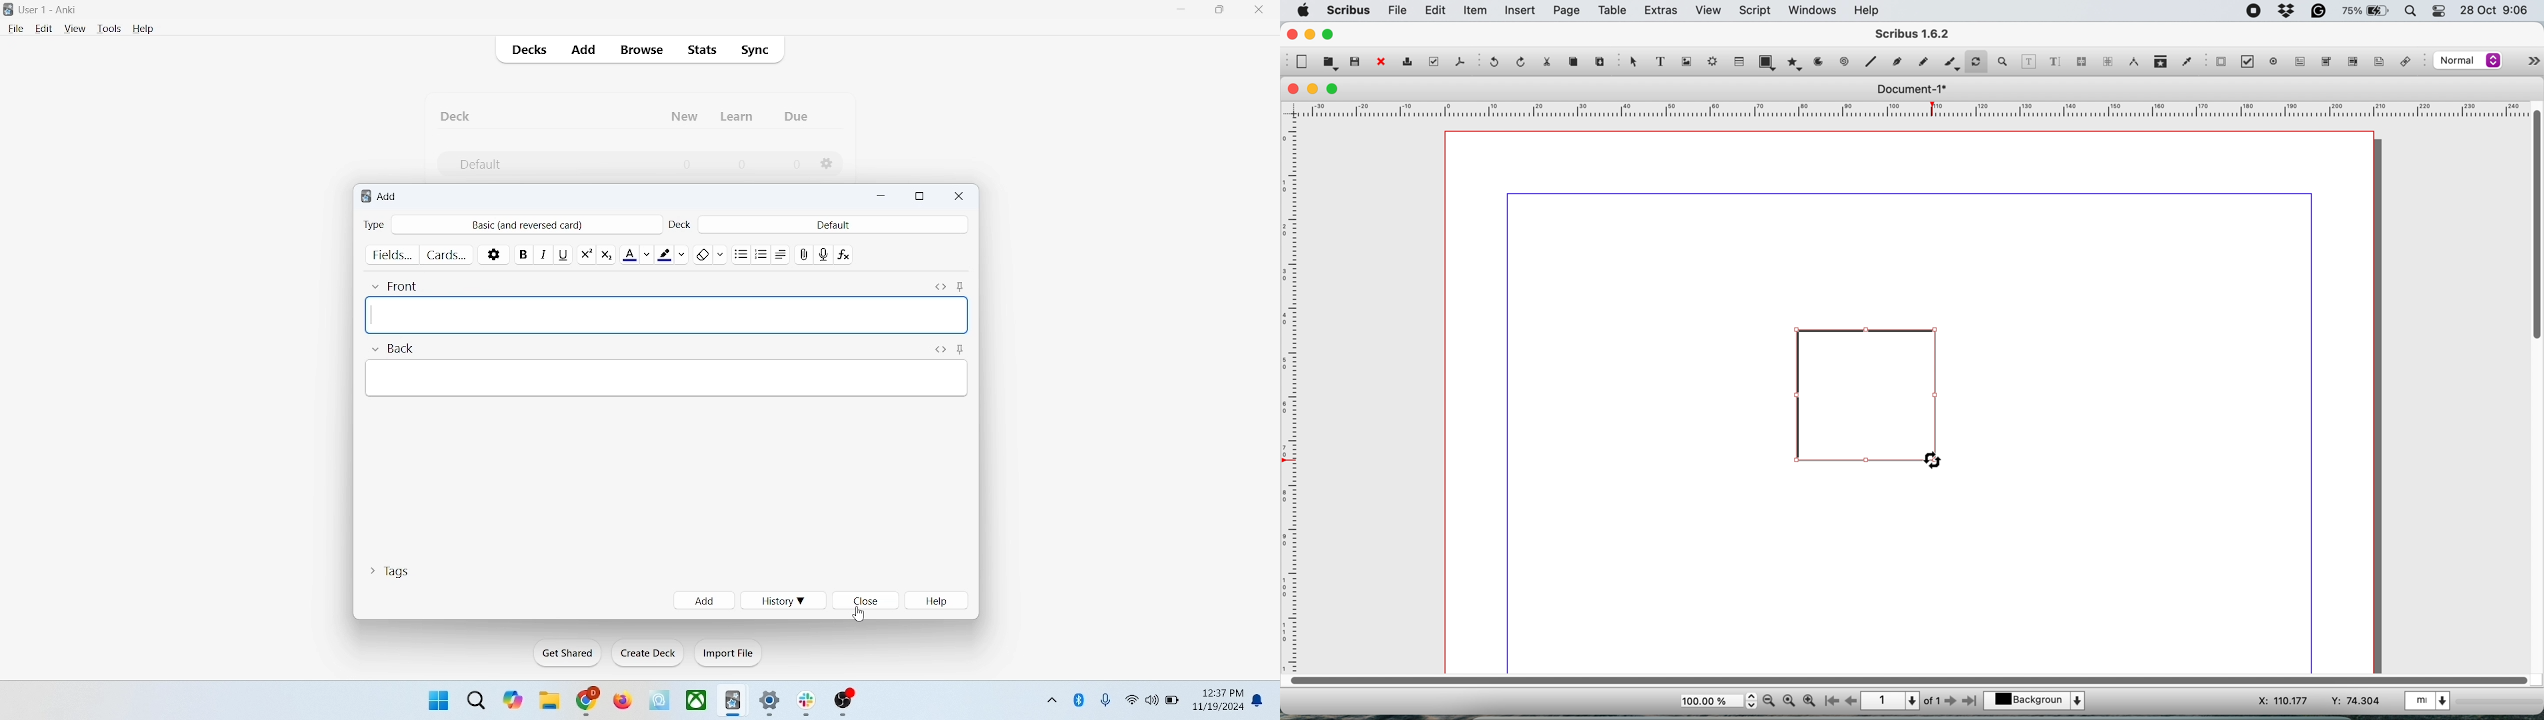 This screenshot has height=728, width=2548. I want to click on stats, so click(701, 50).